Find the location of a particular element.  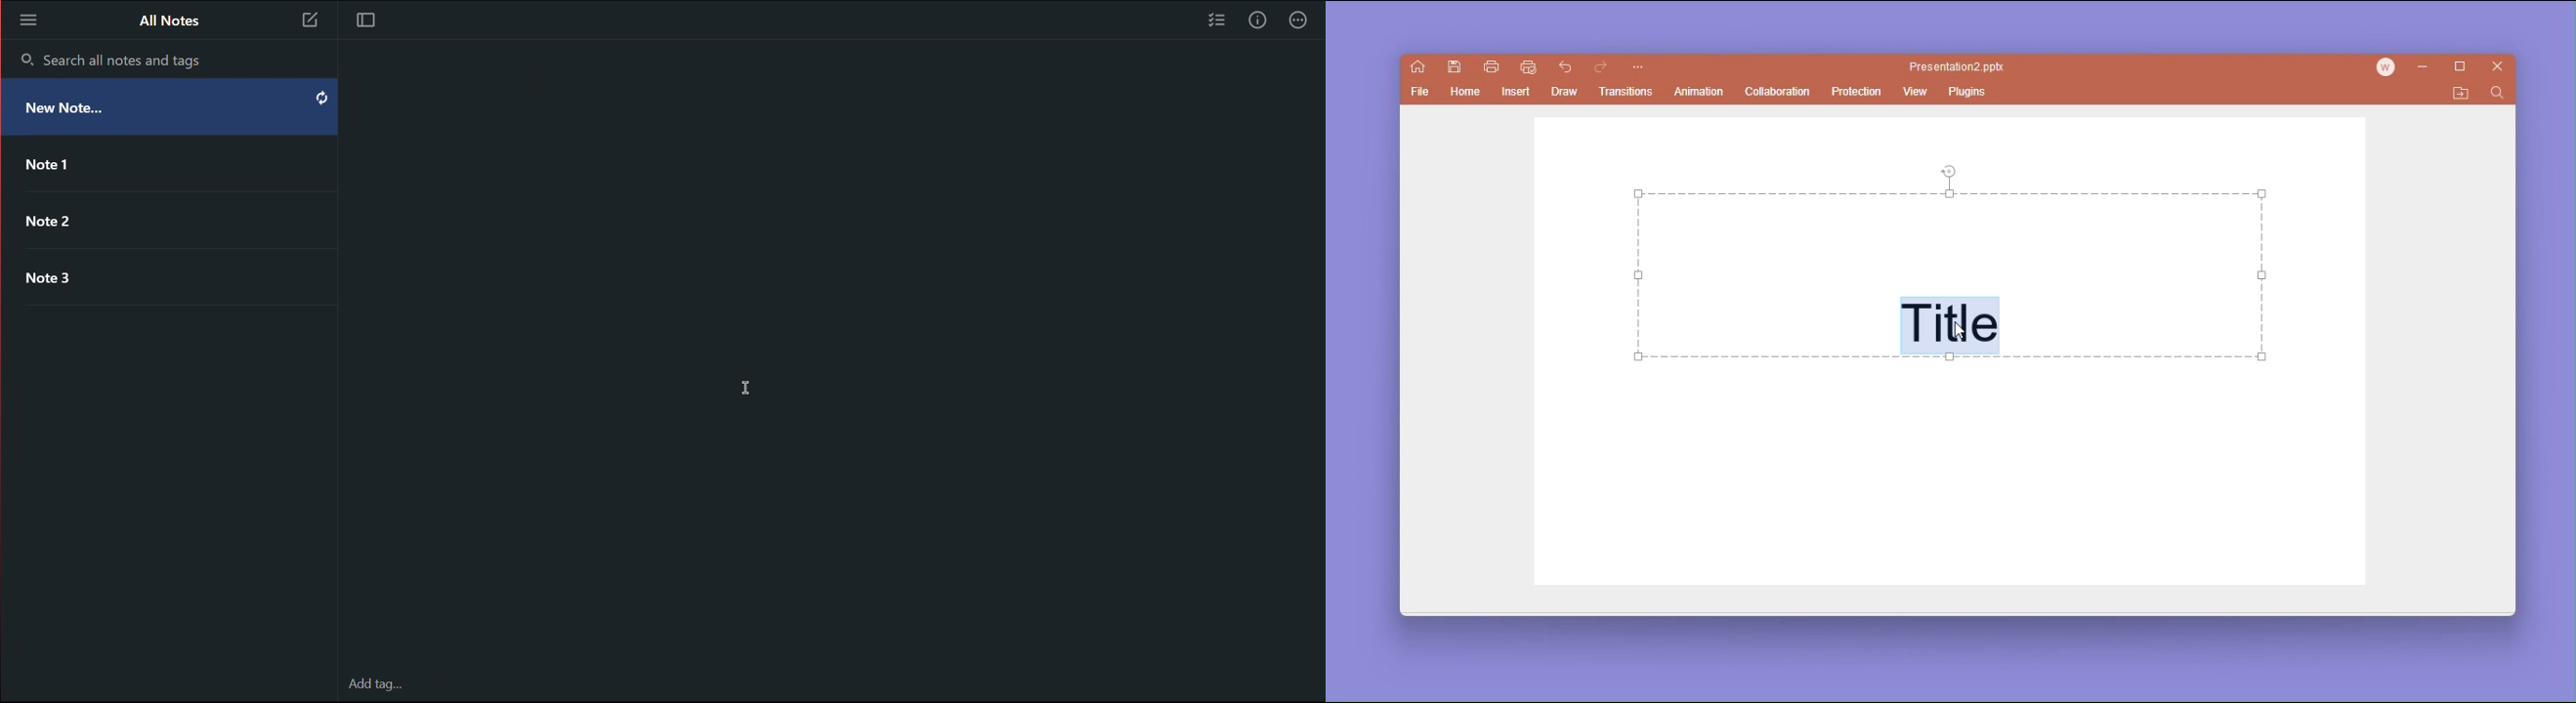

Checklist is located at coordinates (1212, 20).